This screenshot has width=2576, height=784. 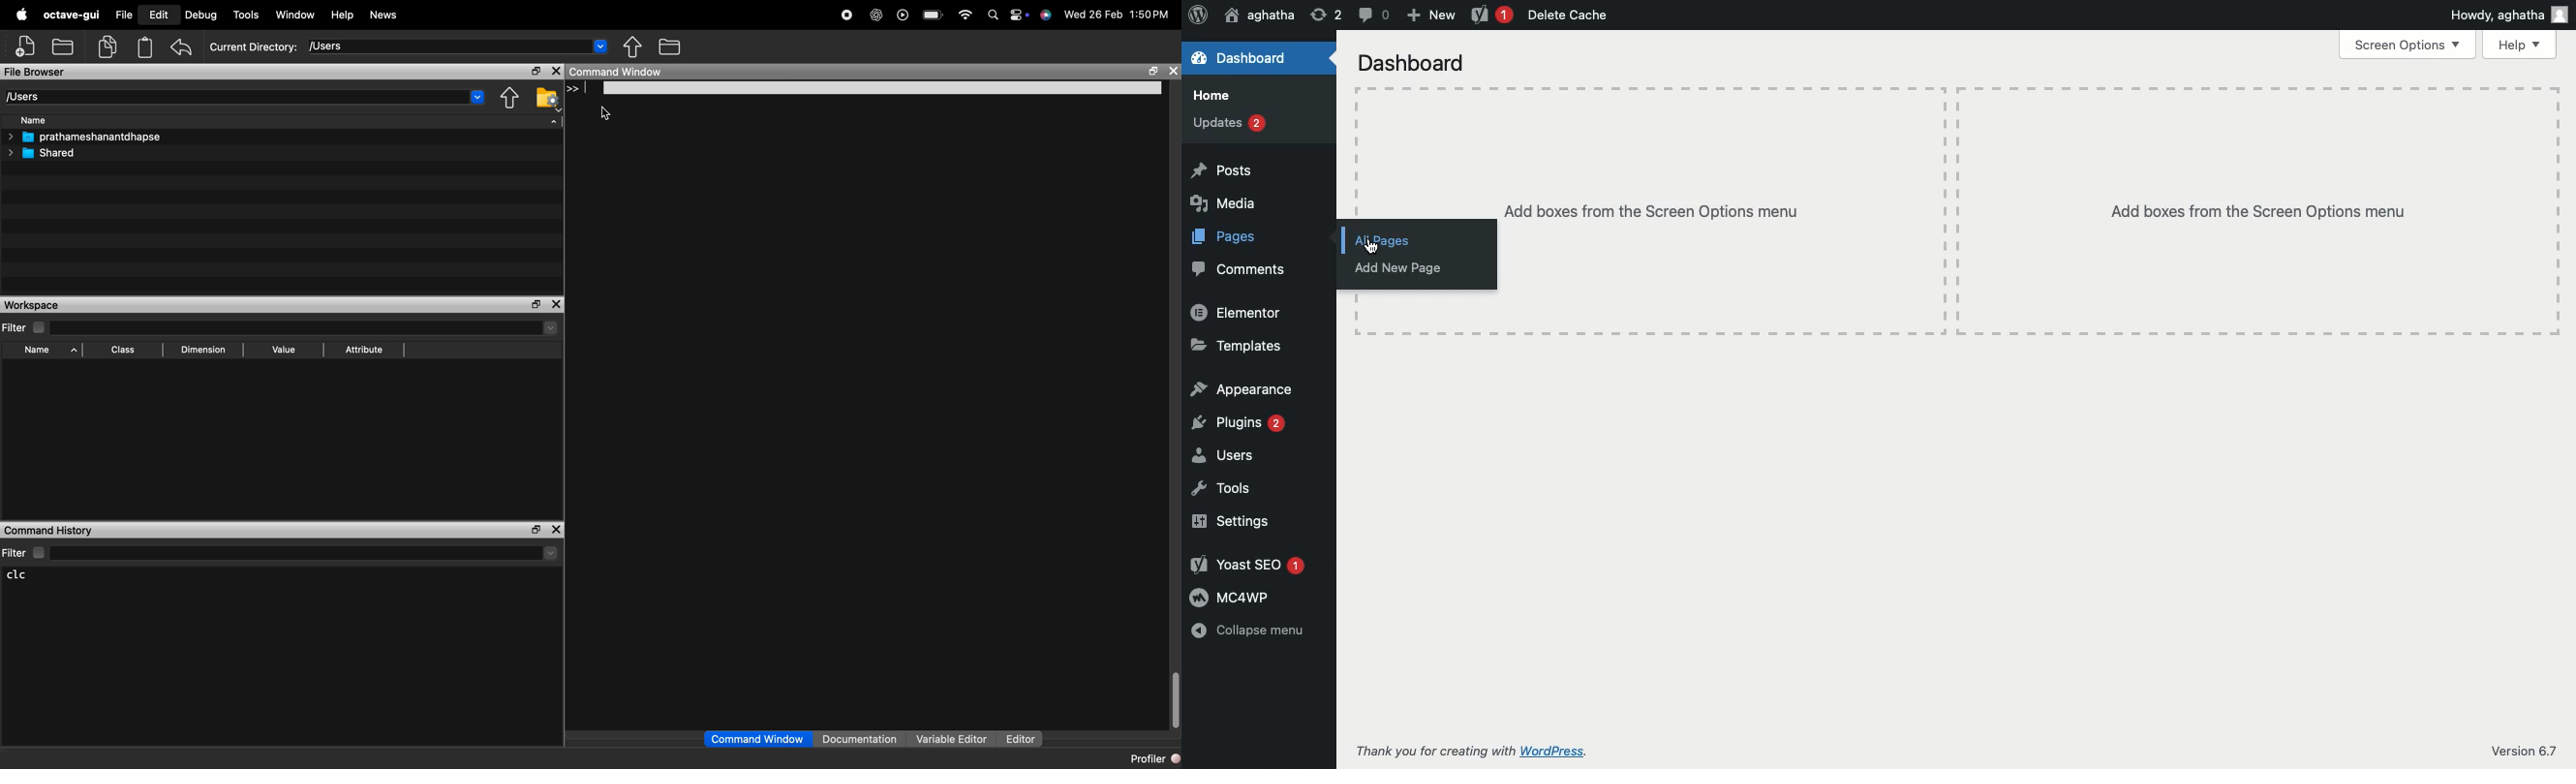 What do you see at coordinates (546, 96) in the screenshot?
I see `directory settings` at bounding box center [546, 96].